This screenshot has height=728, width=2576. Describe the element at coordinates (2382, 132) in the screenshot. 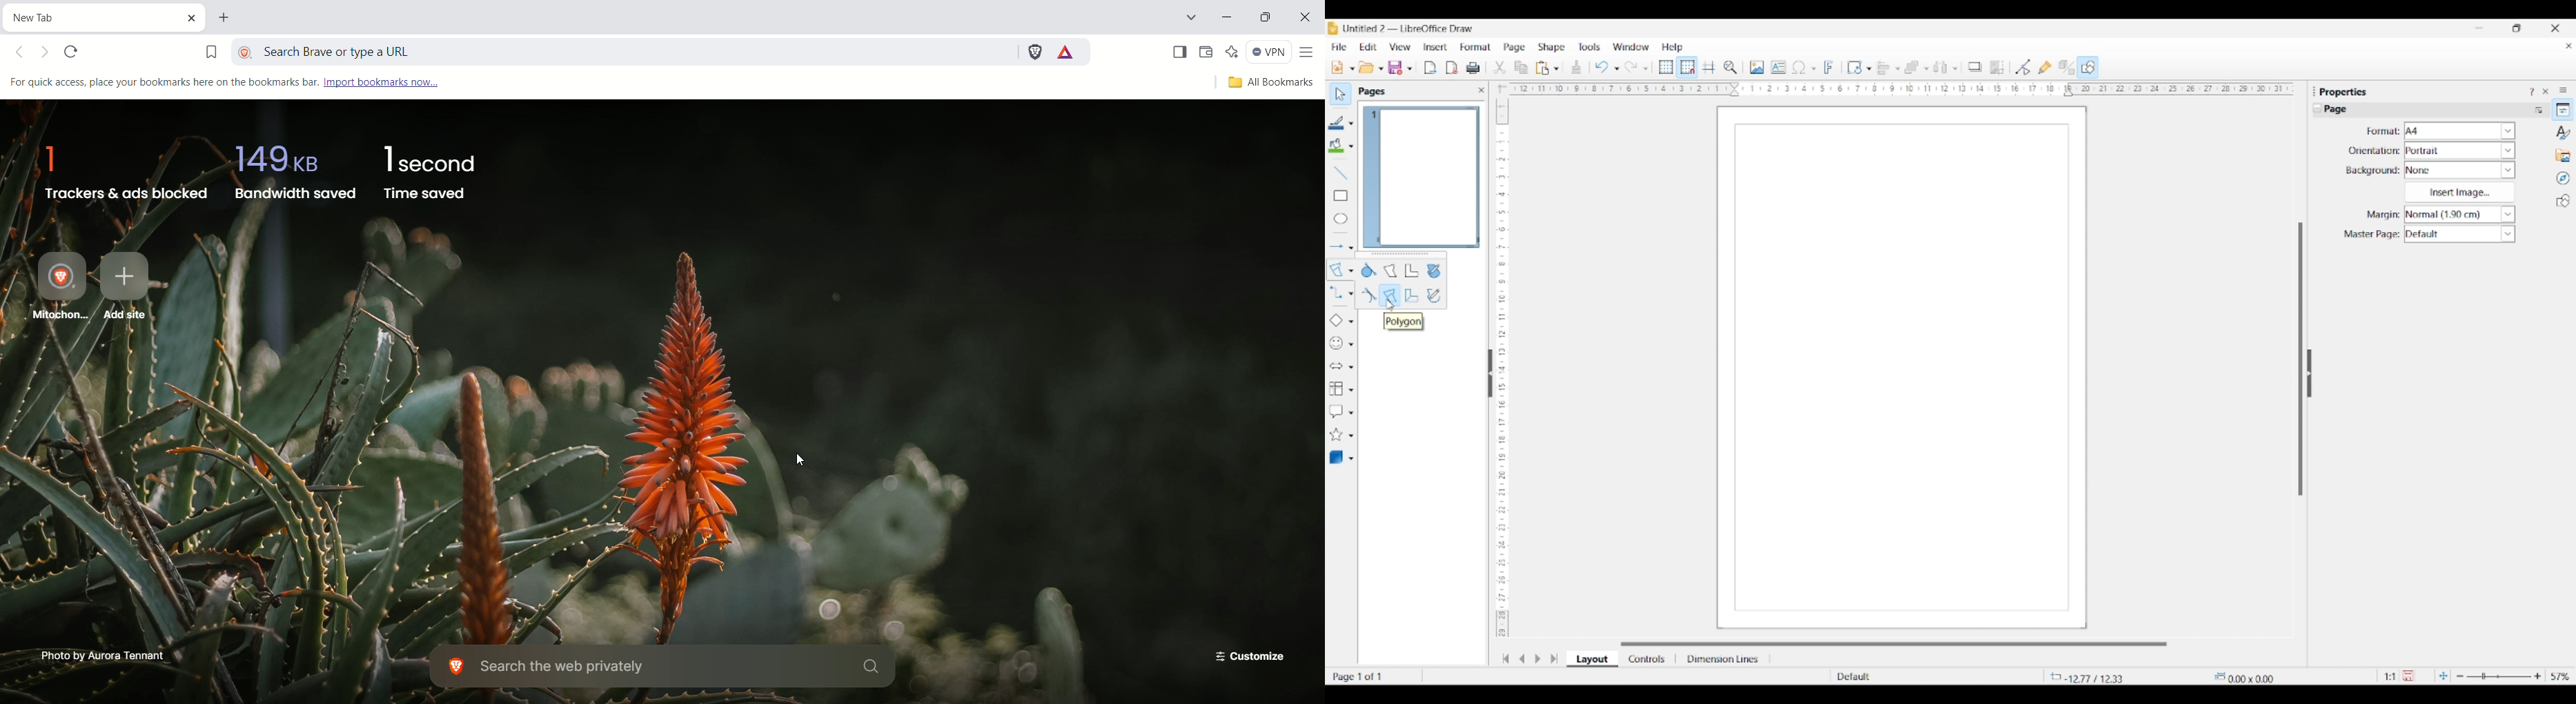

I see `Indicates format settings` at that location.